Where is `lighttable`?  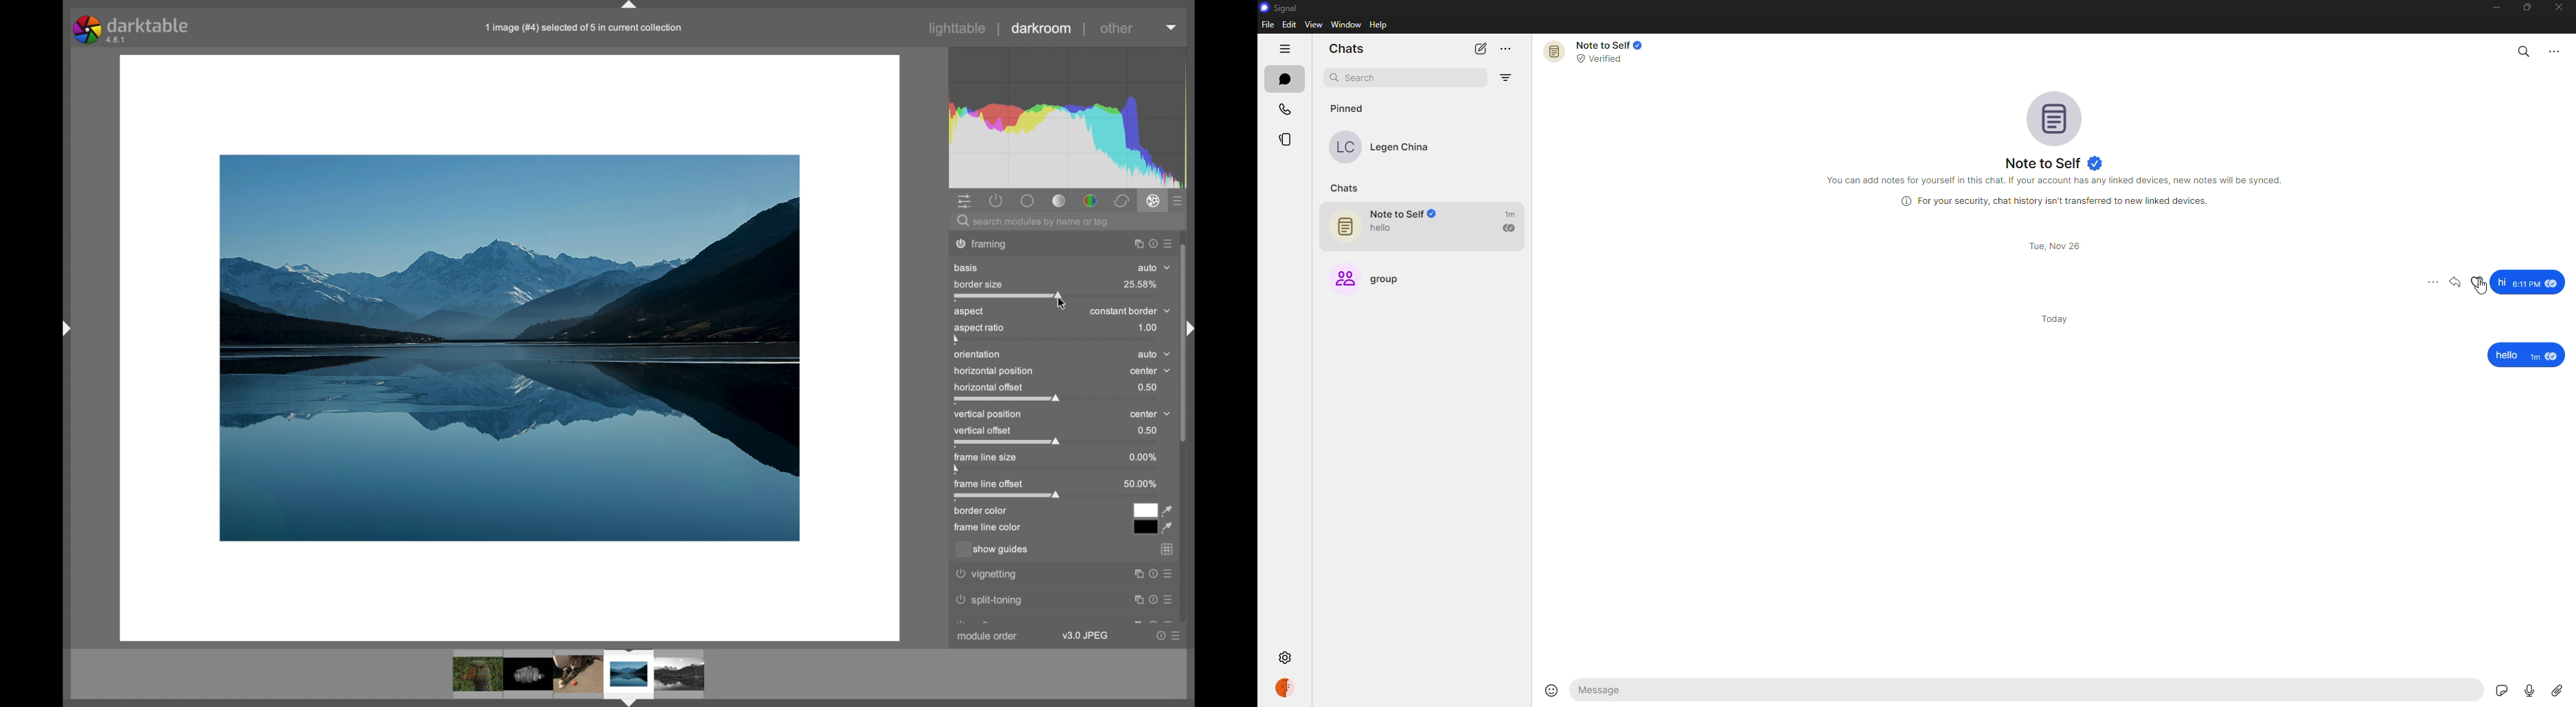
lighttable is located at coordinates (958, 29).